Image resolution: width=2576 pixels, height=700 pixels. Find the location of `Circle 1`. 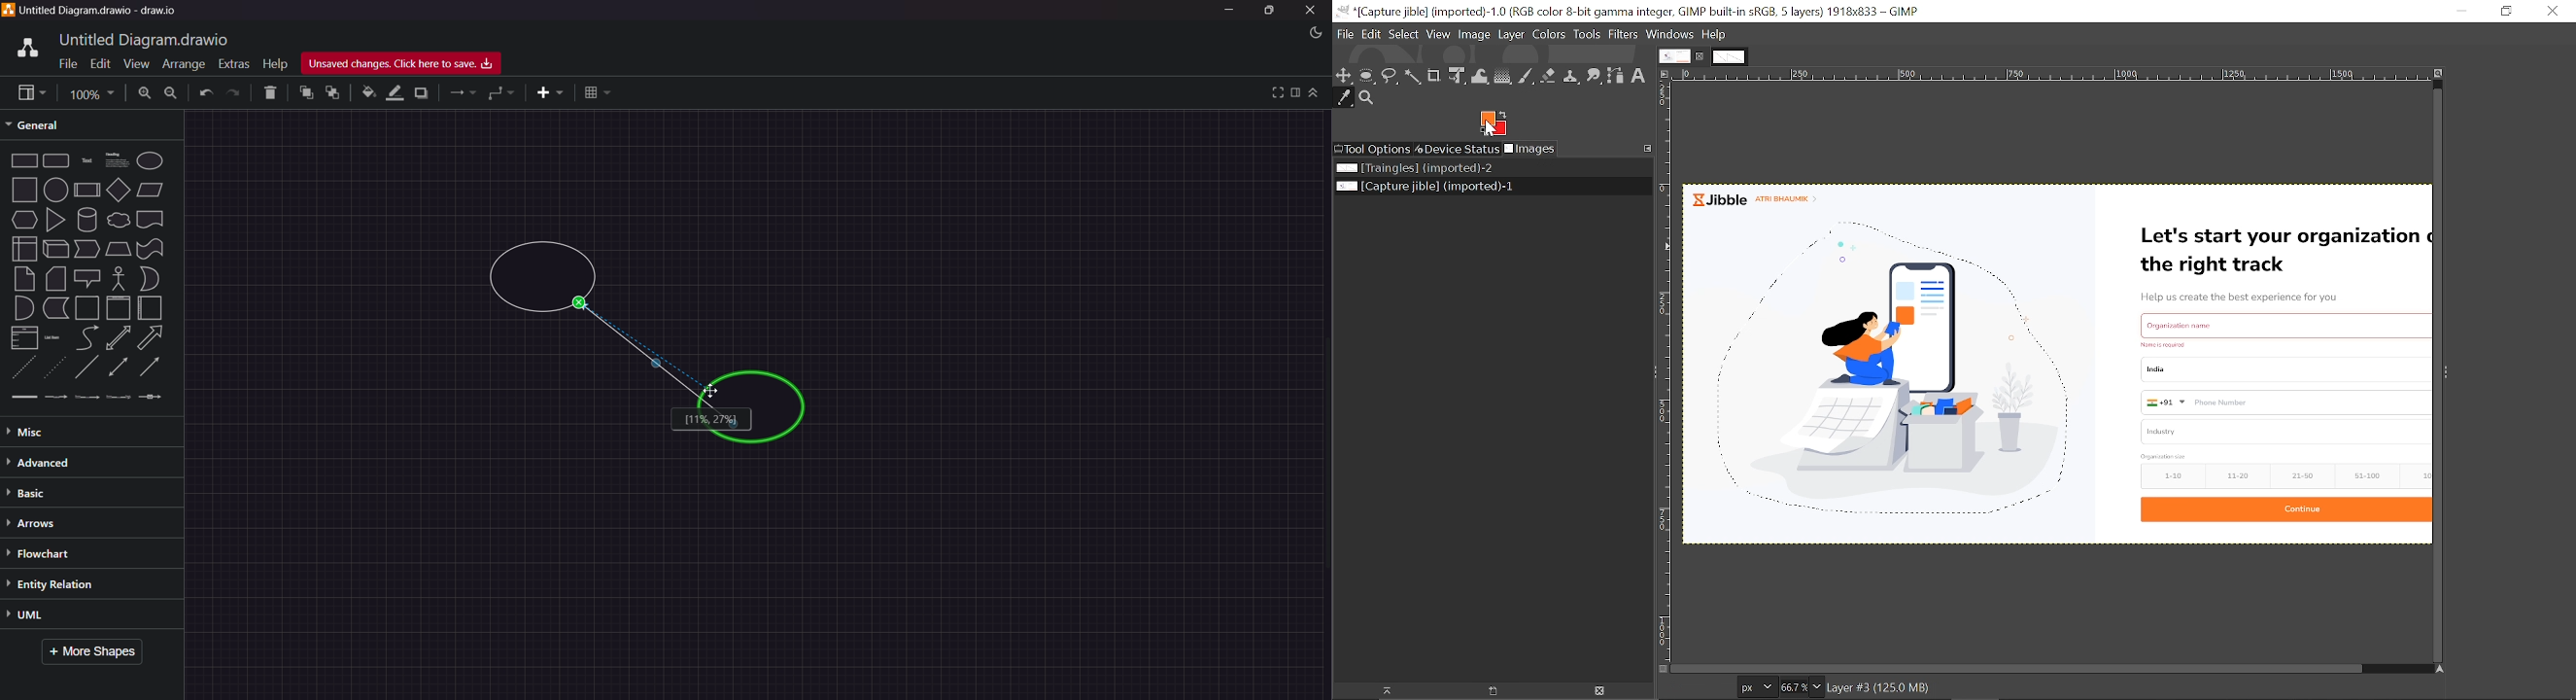

Circle 1 is located at coordinates (543, 278).